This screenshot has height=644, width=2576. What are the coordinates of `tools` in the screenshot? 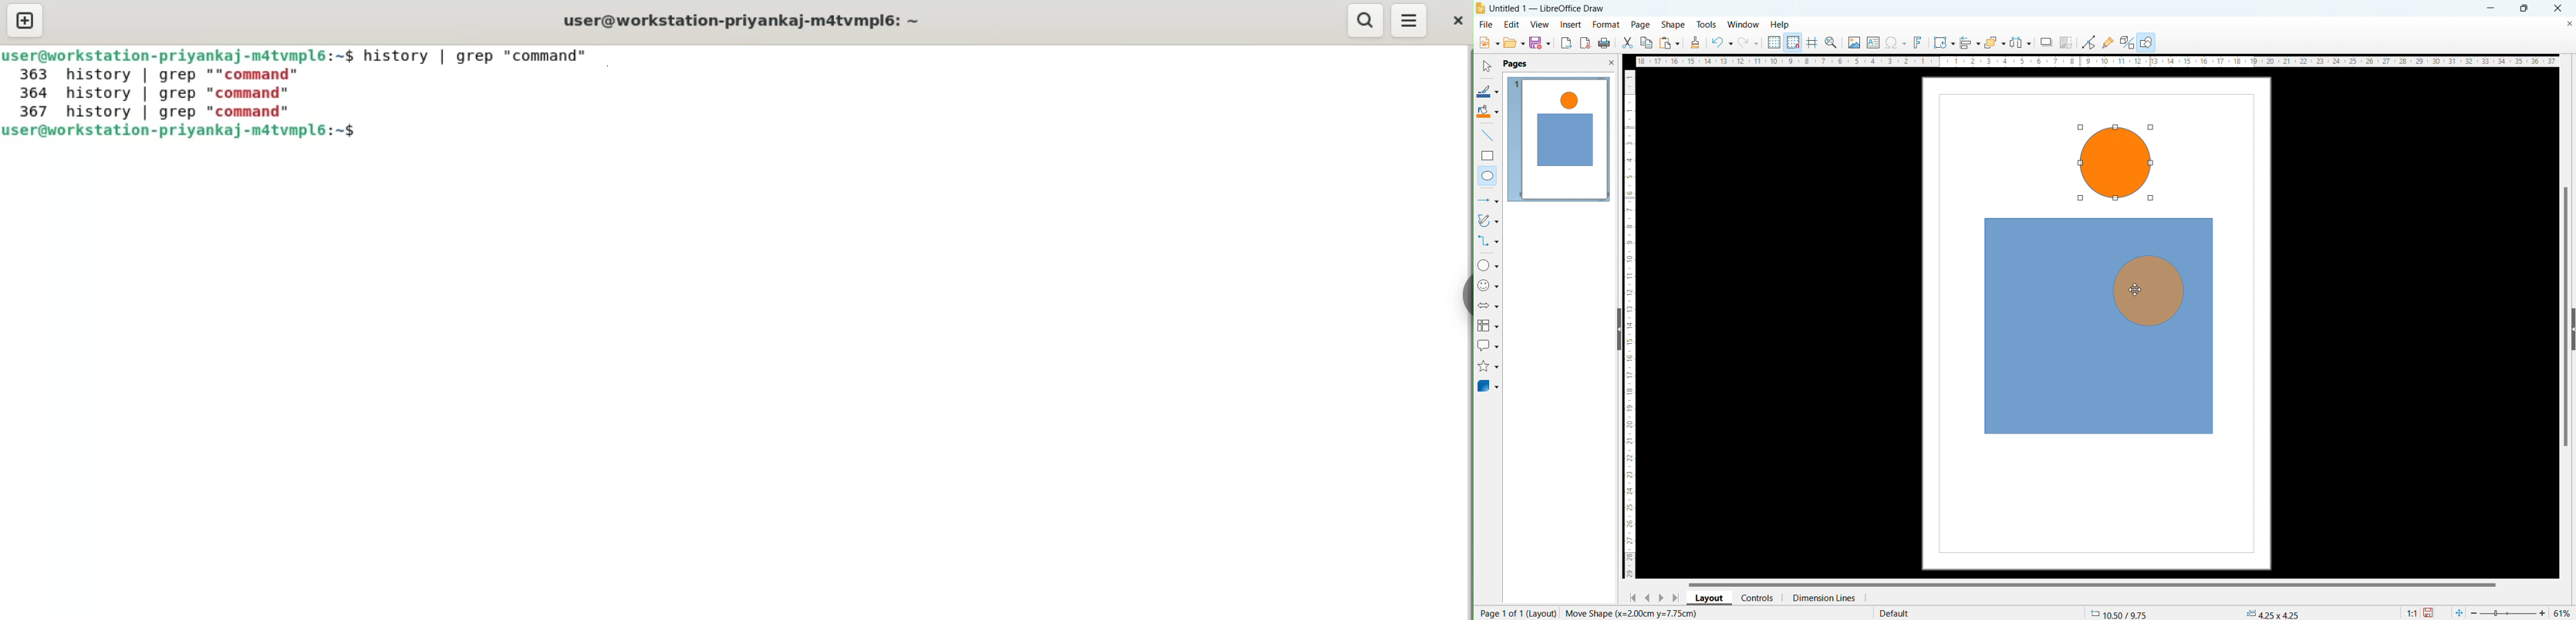 It's located at (1707, 24).